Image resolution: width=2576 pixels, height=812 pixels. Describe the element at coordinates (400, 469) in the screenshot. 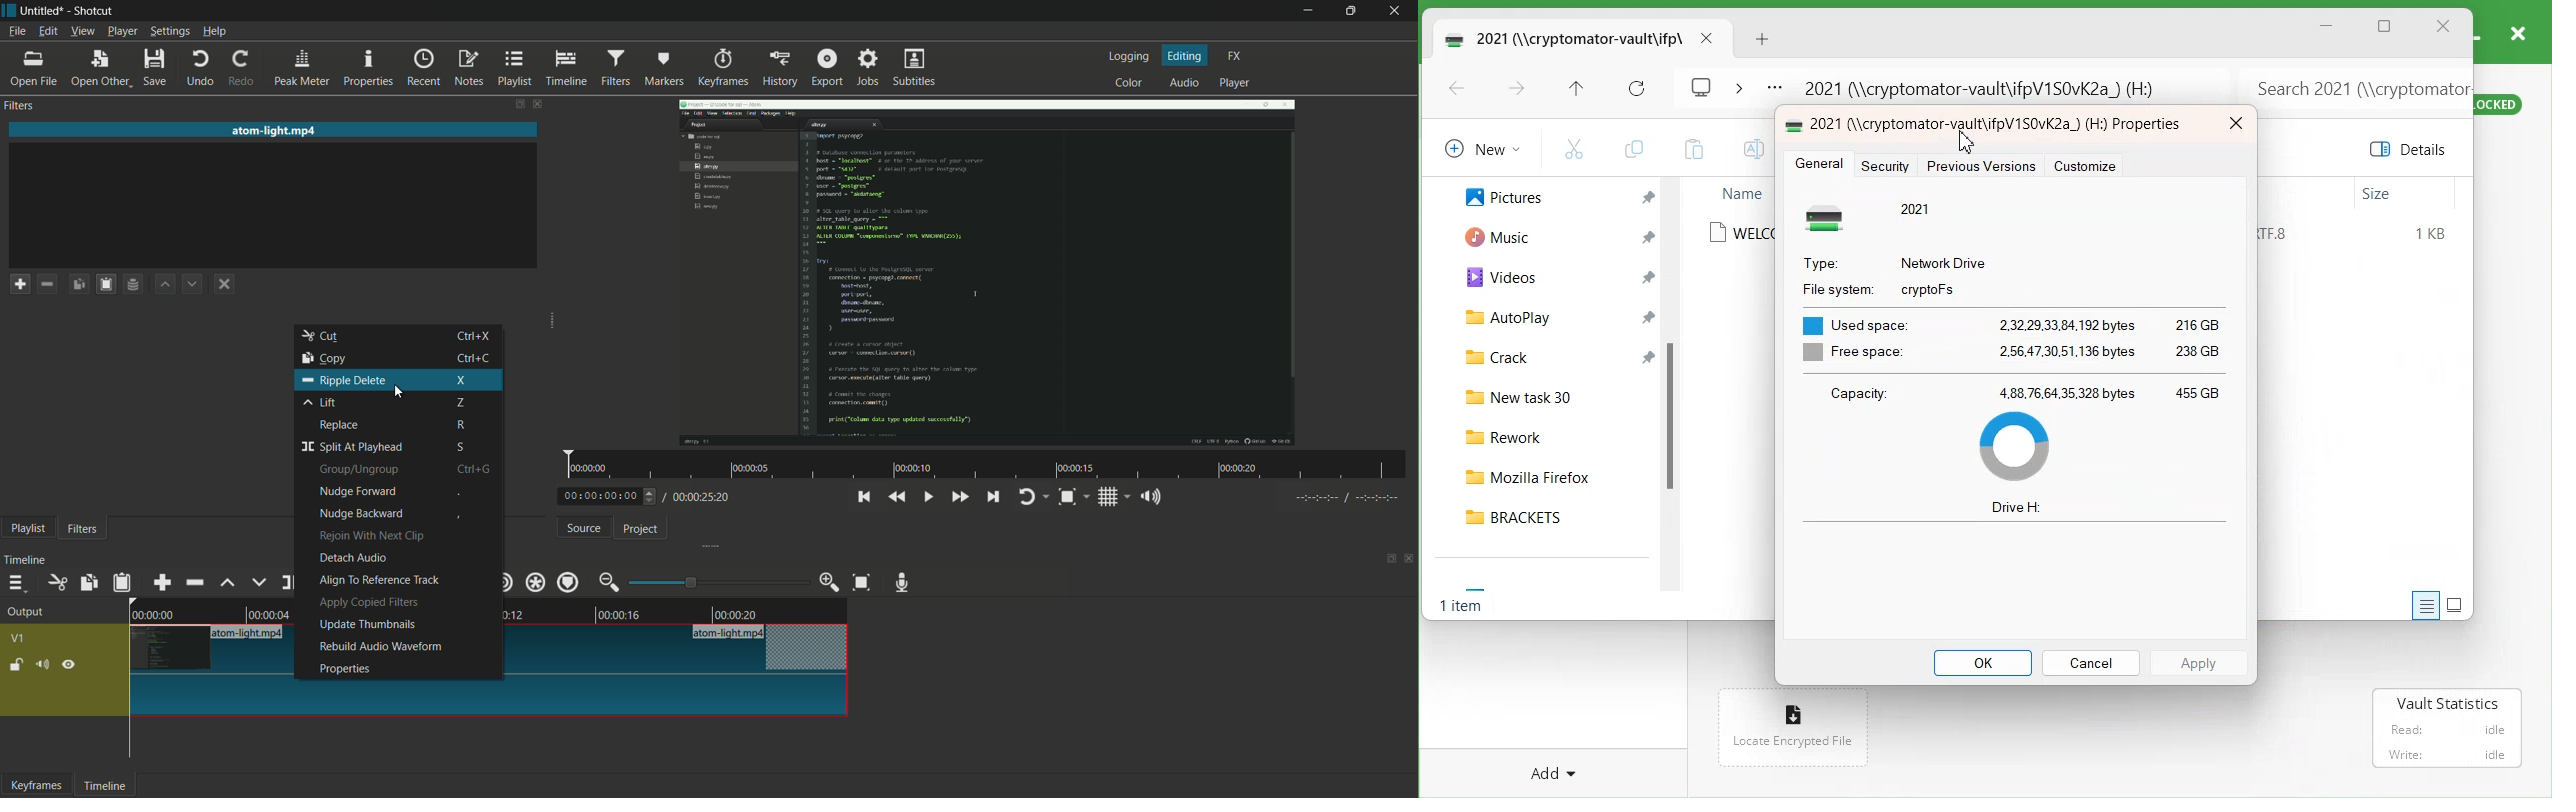

I see `group/ungroup` at that location.